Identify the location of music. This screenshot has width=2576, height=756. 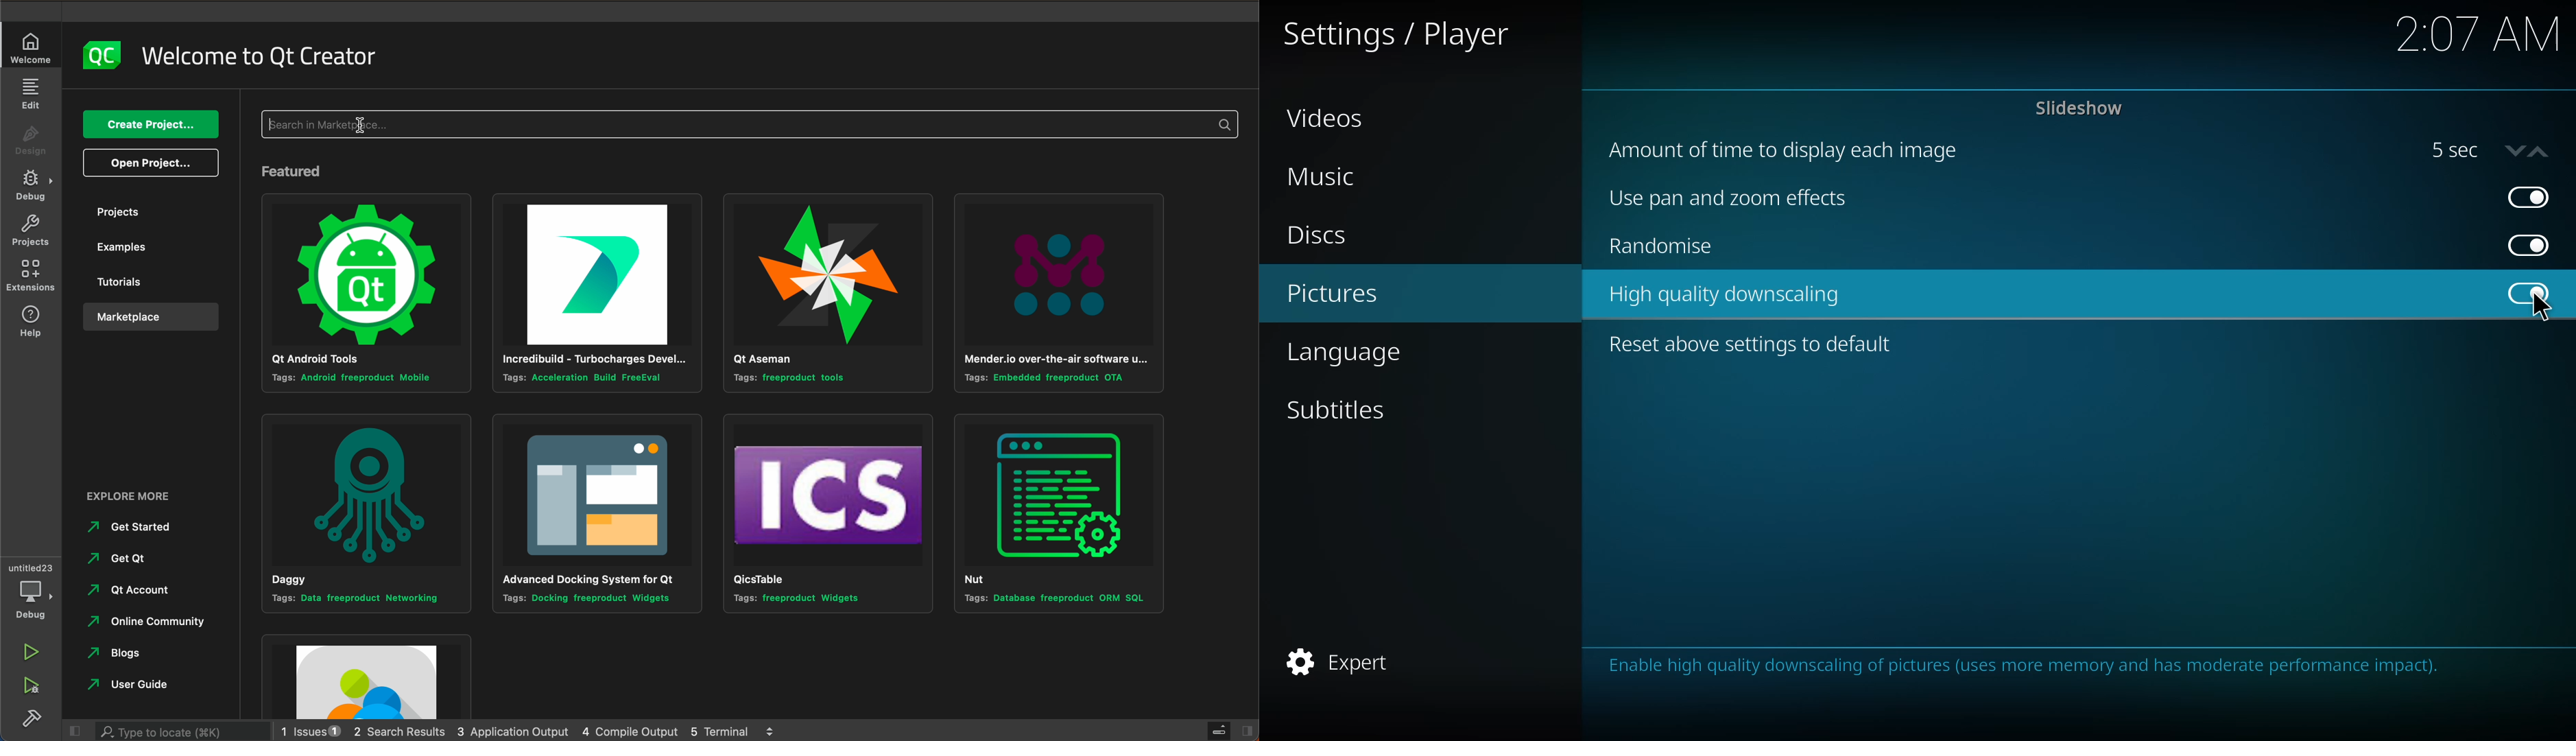
(1323, 176).